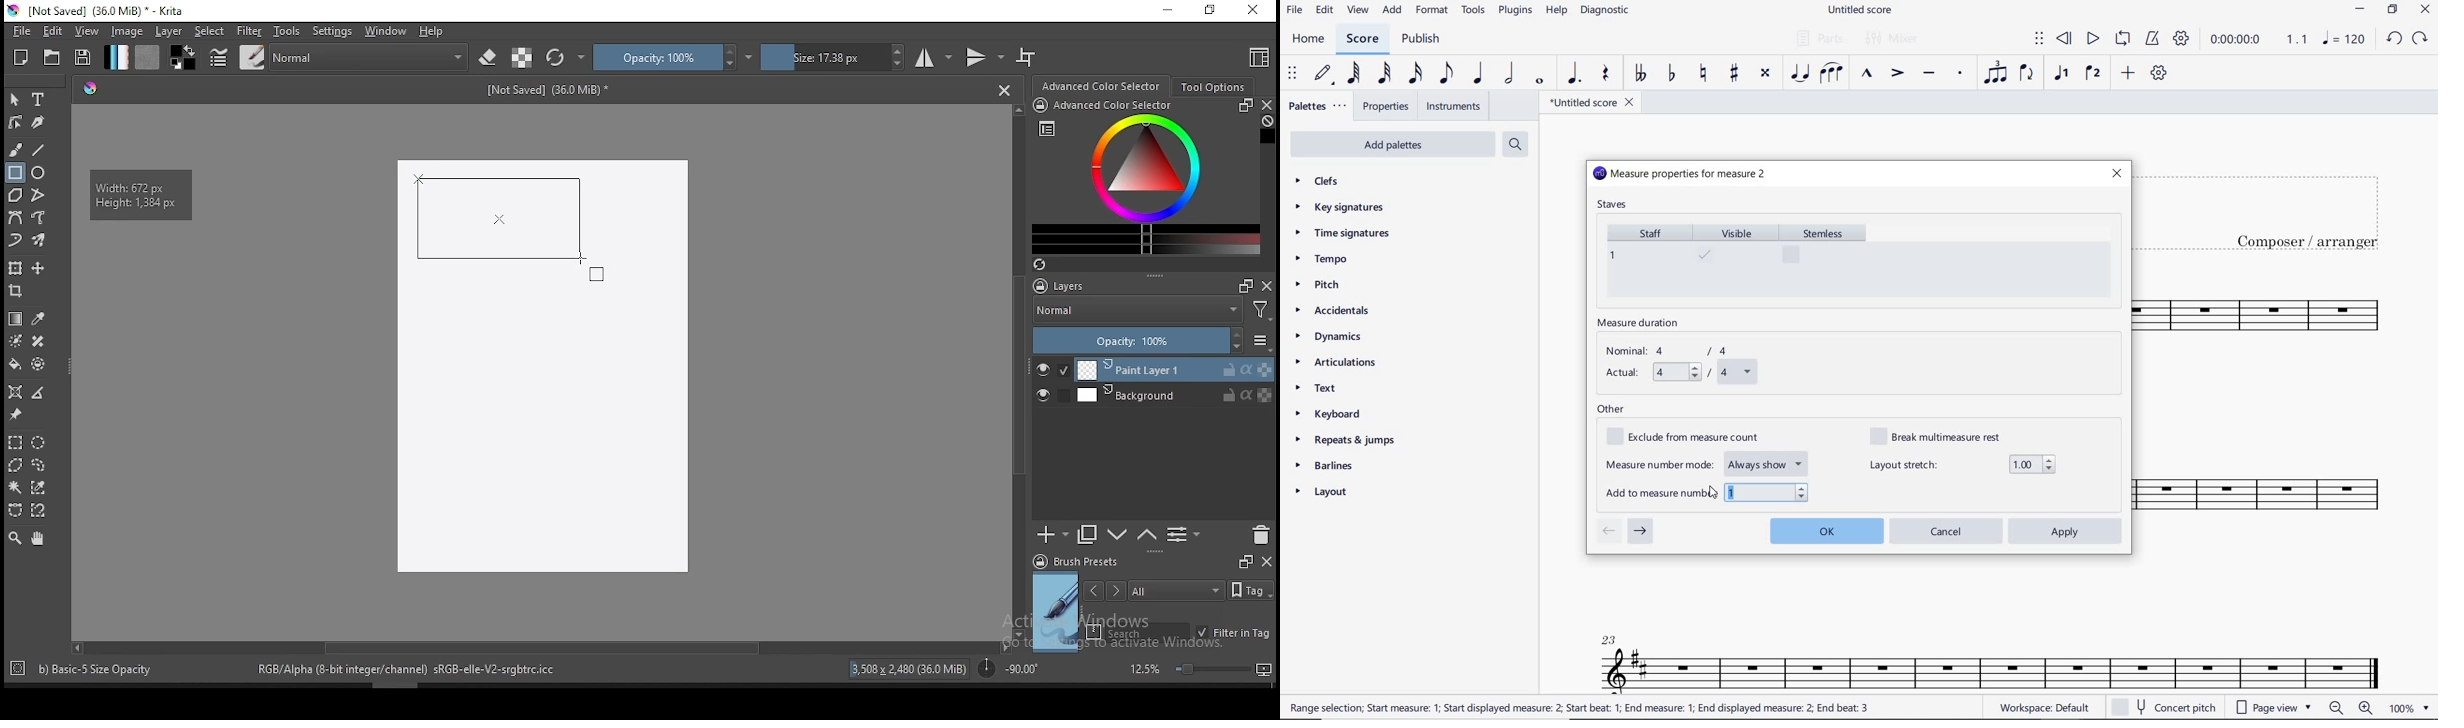  I want to click on polyline tool, so click(38, 193).